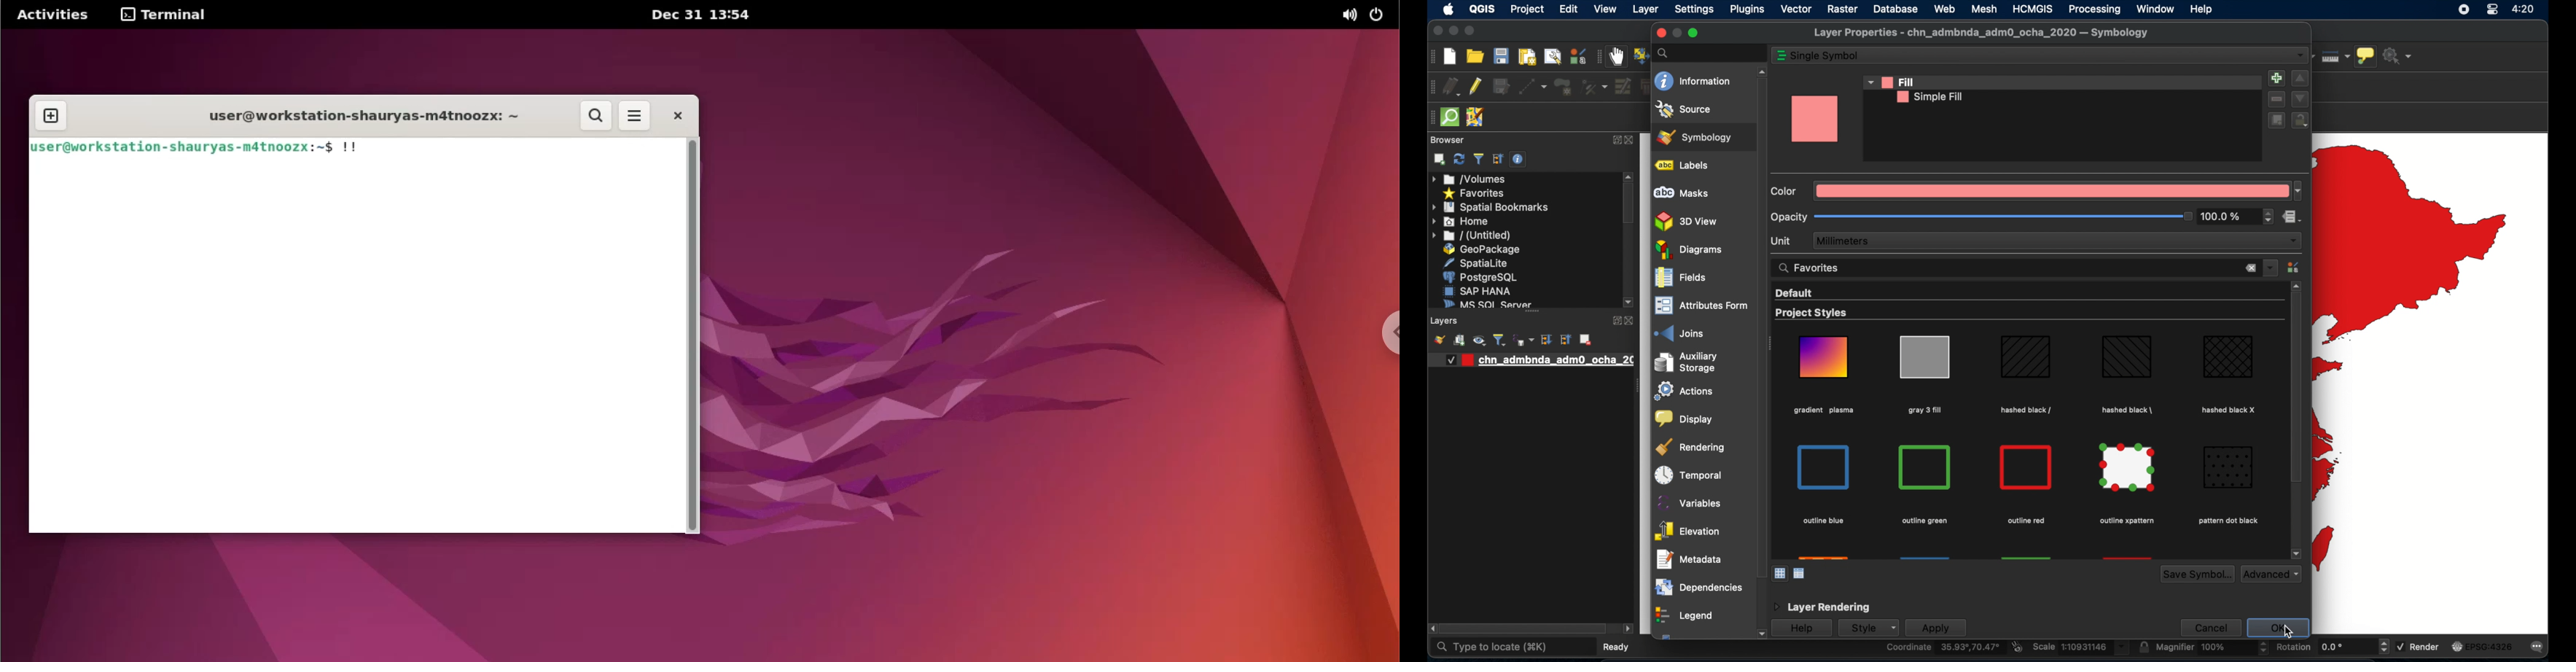 This screenshot has height=672, width=2576. Describe the element at coordinates (2230, 409) in the screenshot. I see `hashed black x` at that location.